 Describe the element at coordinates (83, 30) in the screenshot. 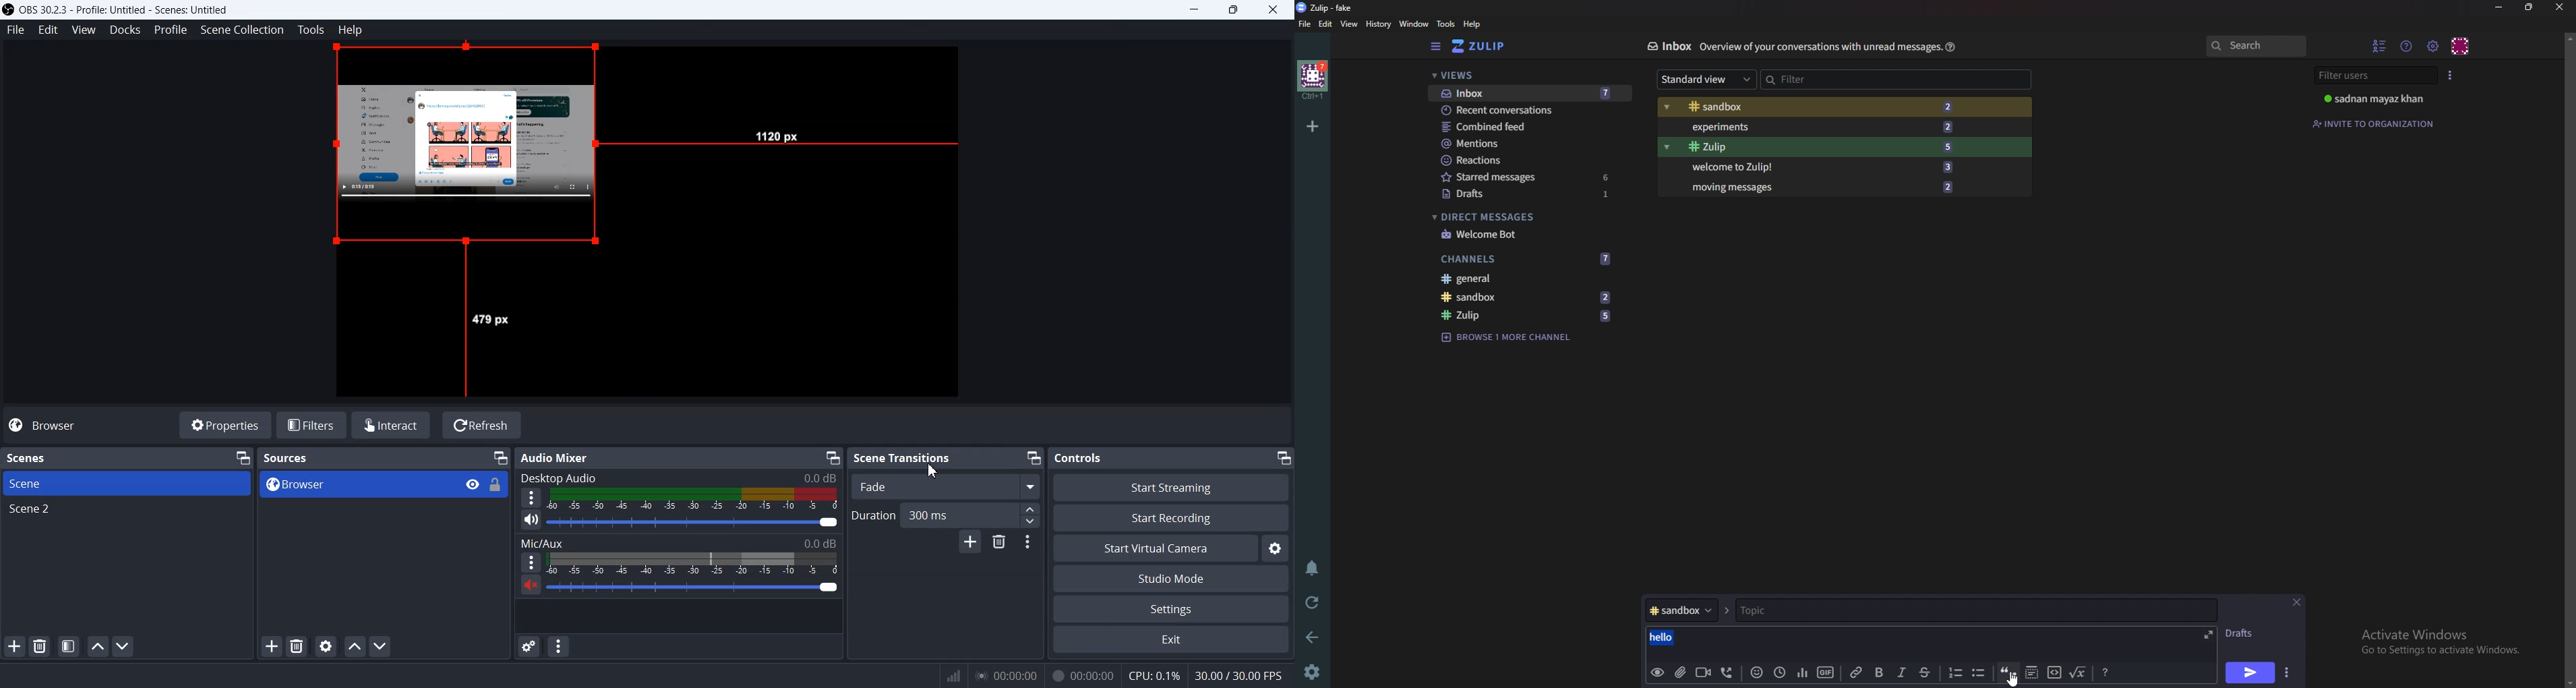

I see `View` at that location.